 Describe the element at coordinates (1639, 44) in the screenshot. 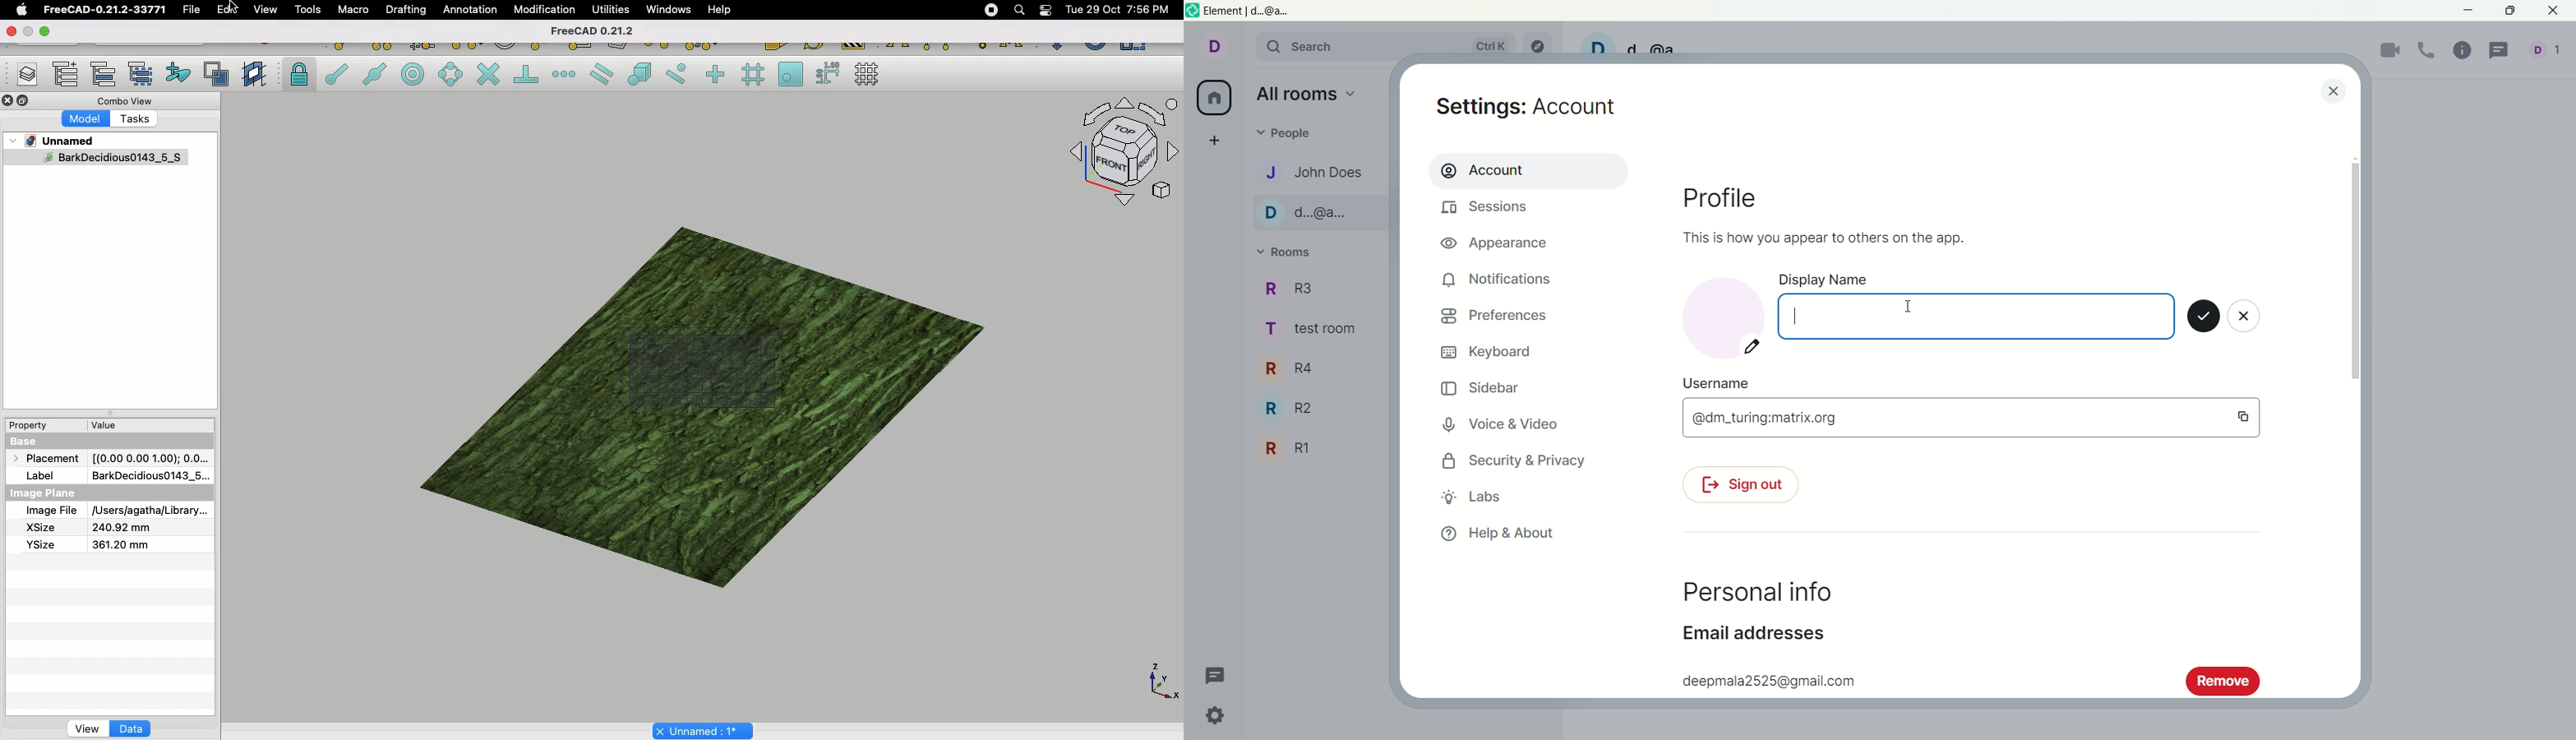

I see `D d @a` at that location.